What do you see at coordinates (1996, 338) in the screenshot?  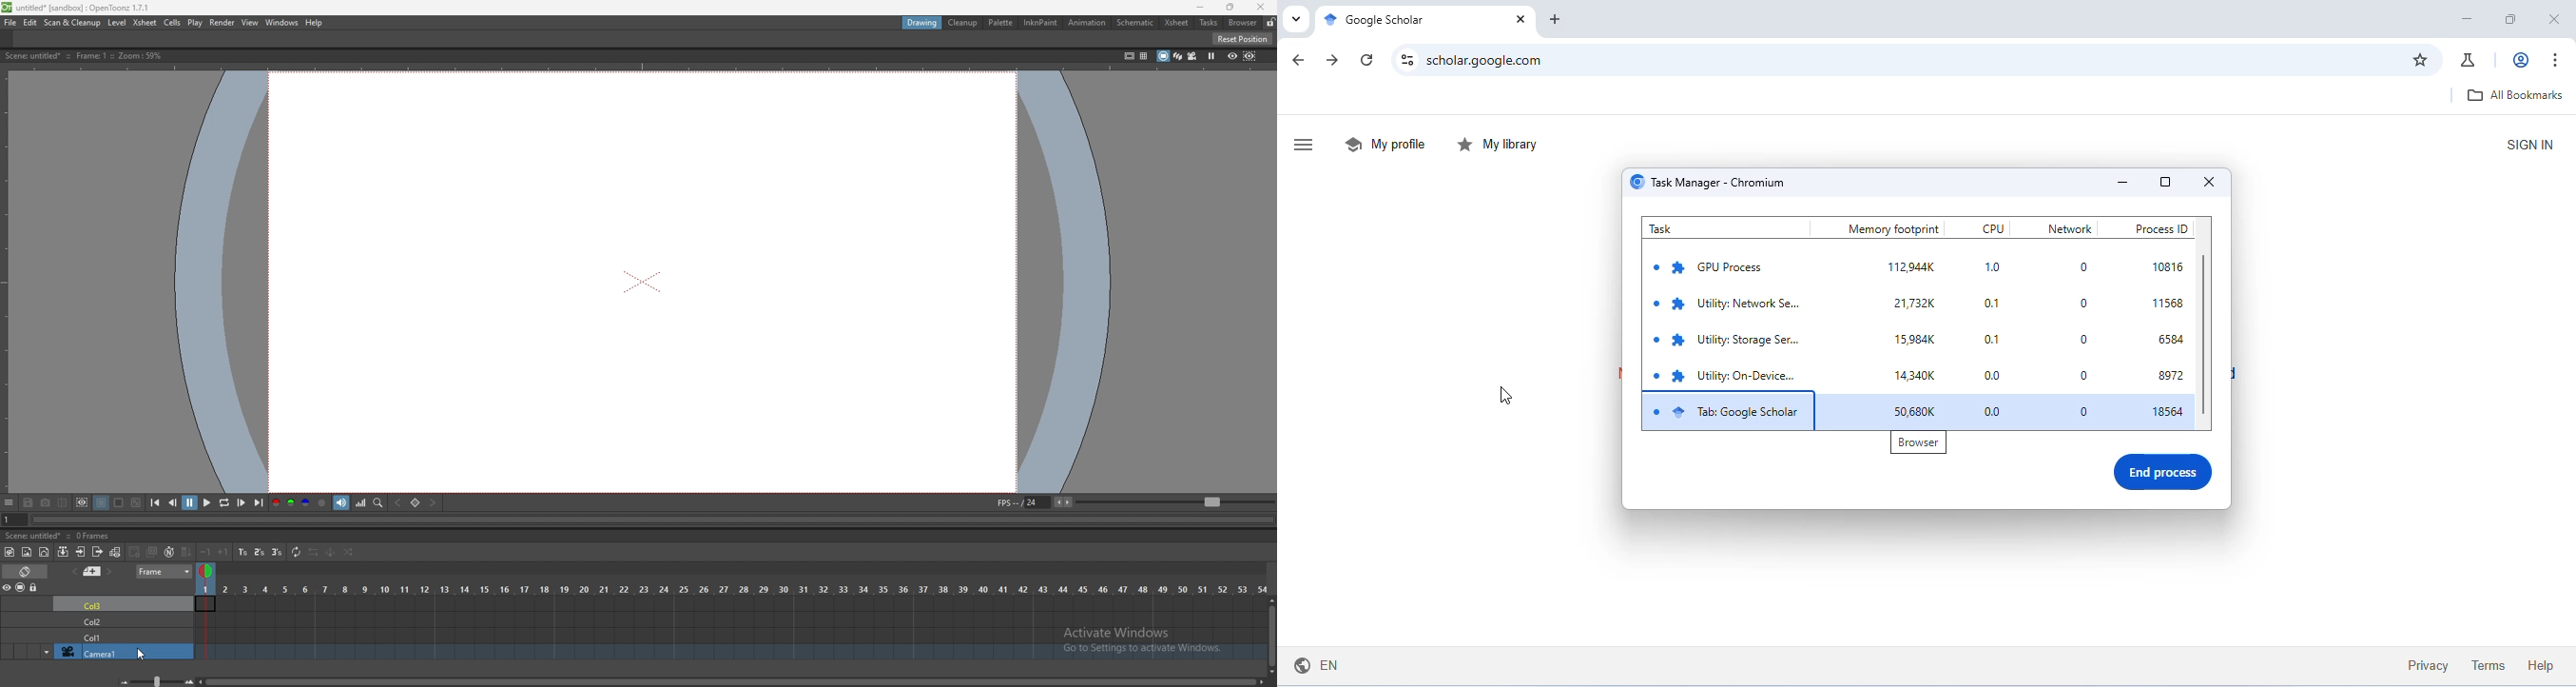 I see `0.1` at bounding box center [1996, 338].